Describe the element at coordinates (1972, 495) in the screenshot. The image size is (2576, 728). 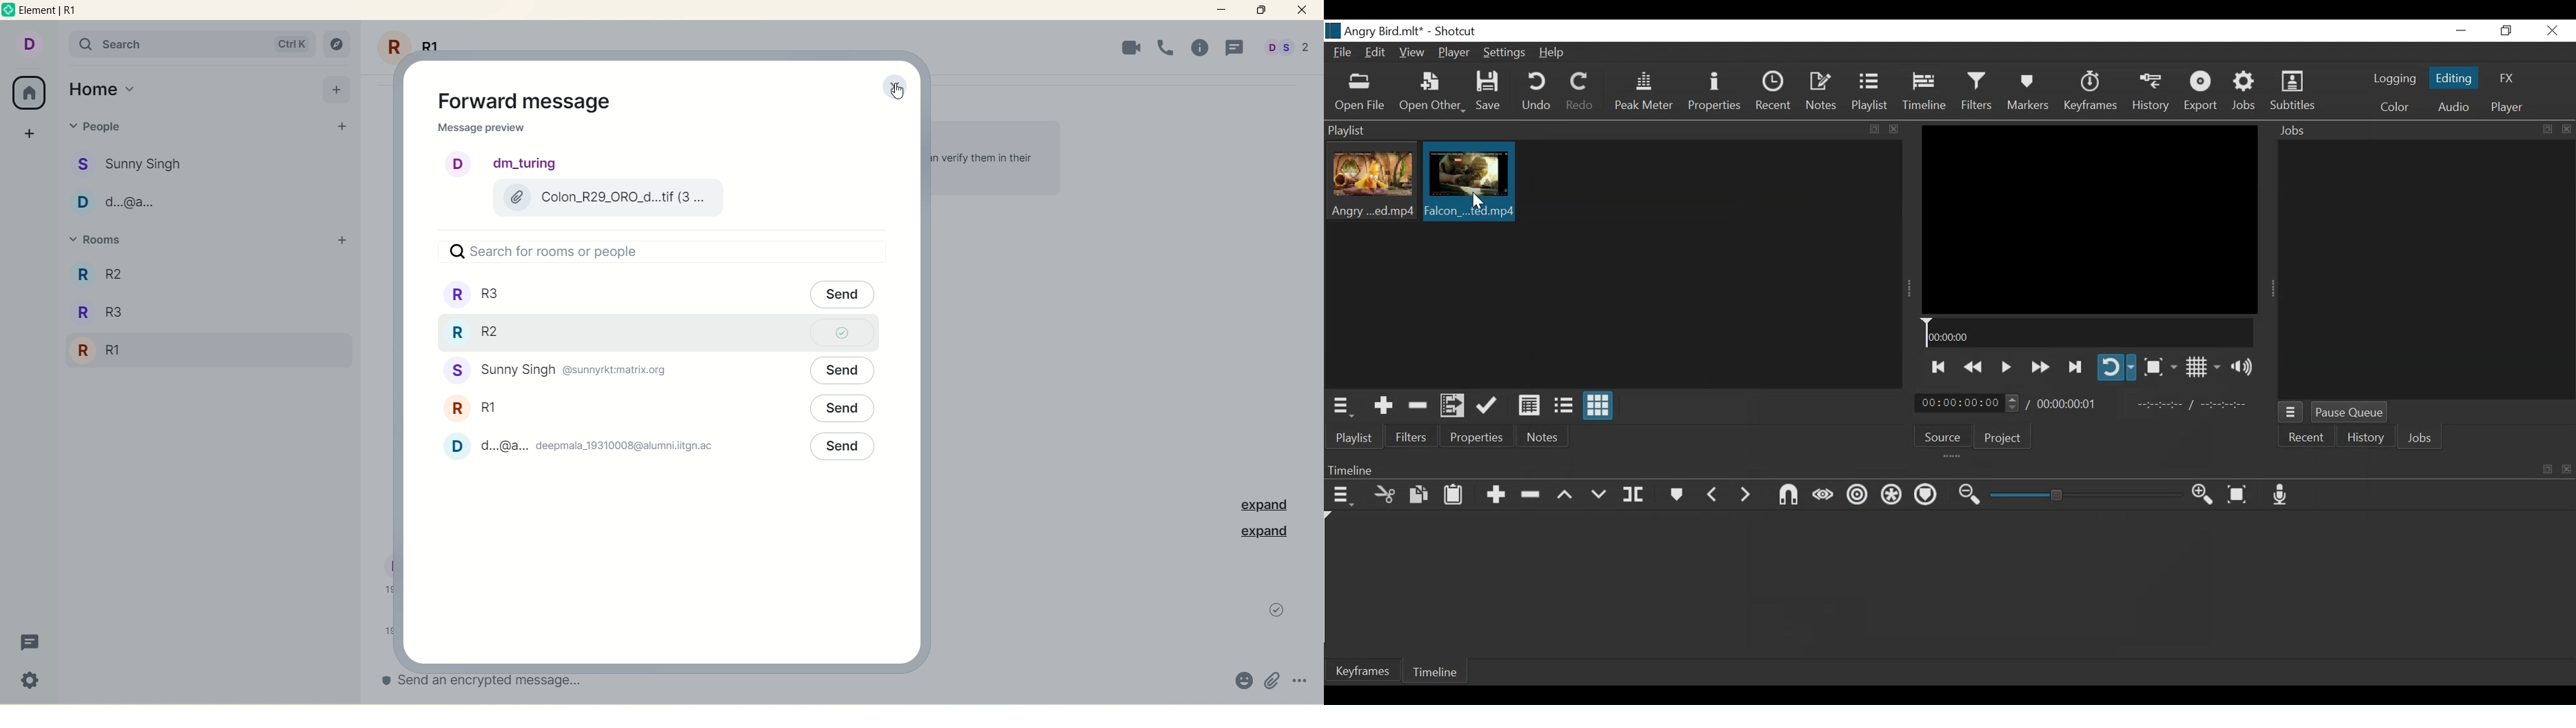
I see `Zoom timeline out` at that location.